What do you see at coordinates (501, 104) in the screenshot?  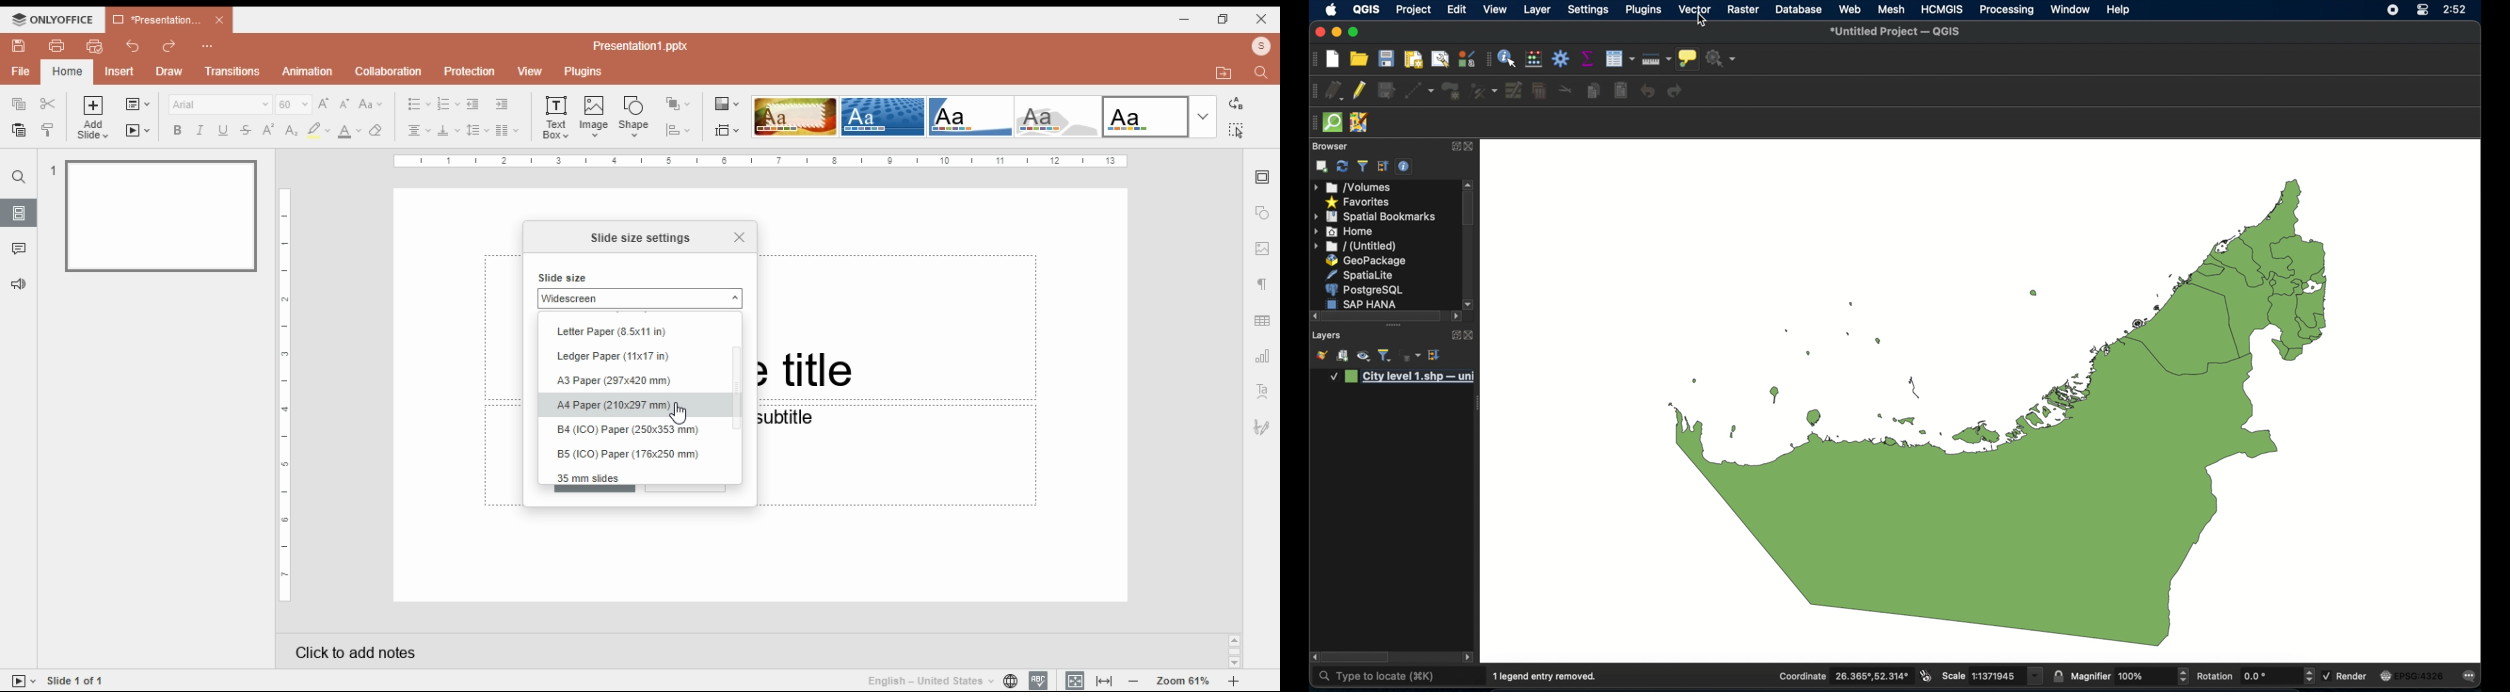 I see `increase indent` at bounding box center [501, 104].